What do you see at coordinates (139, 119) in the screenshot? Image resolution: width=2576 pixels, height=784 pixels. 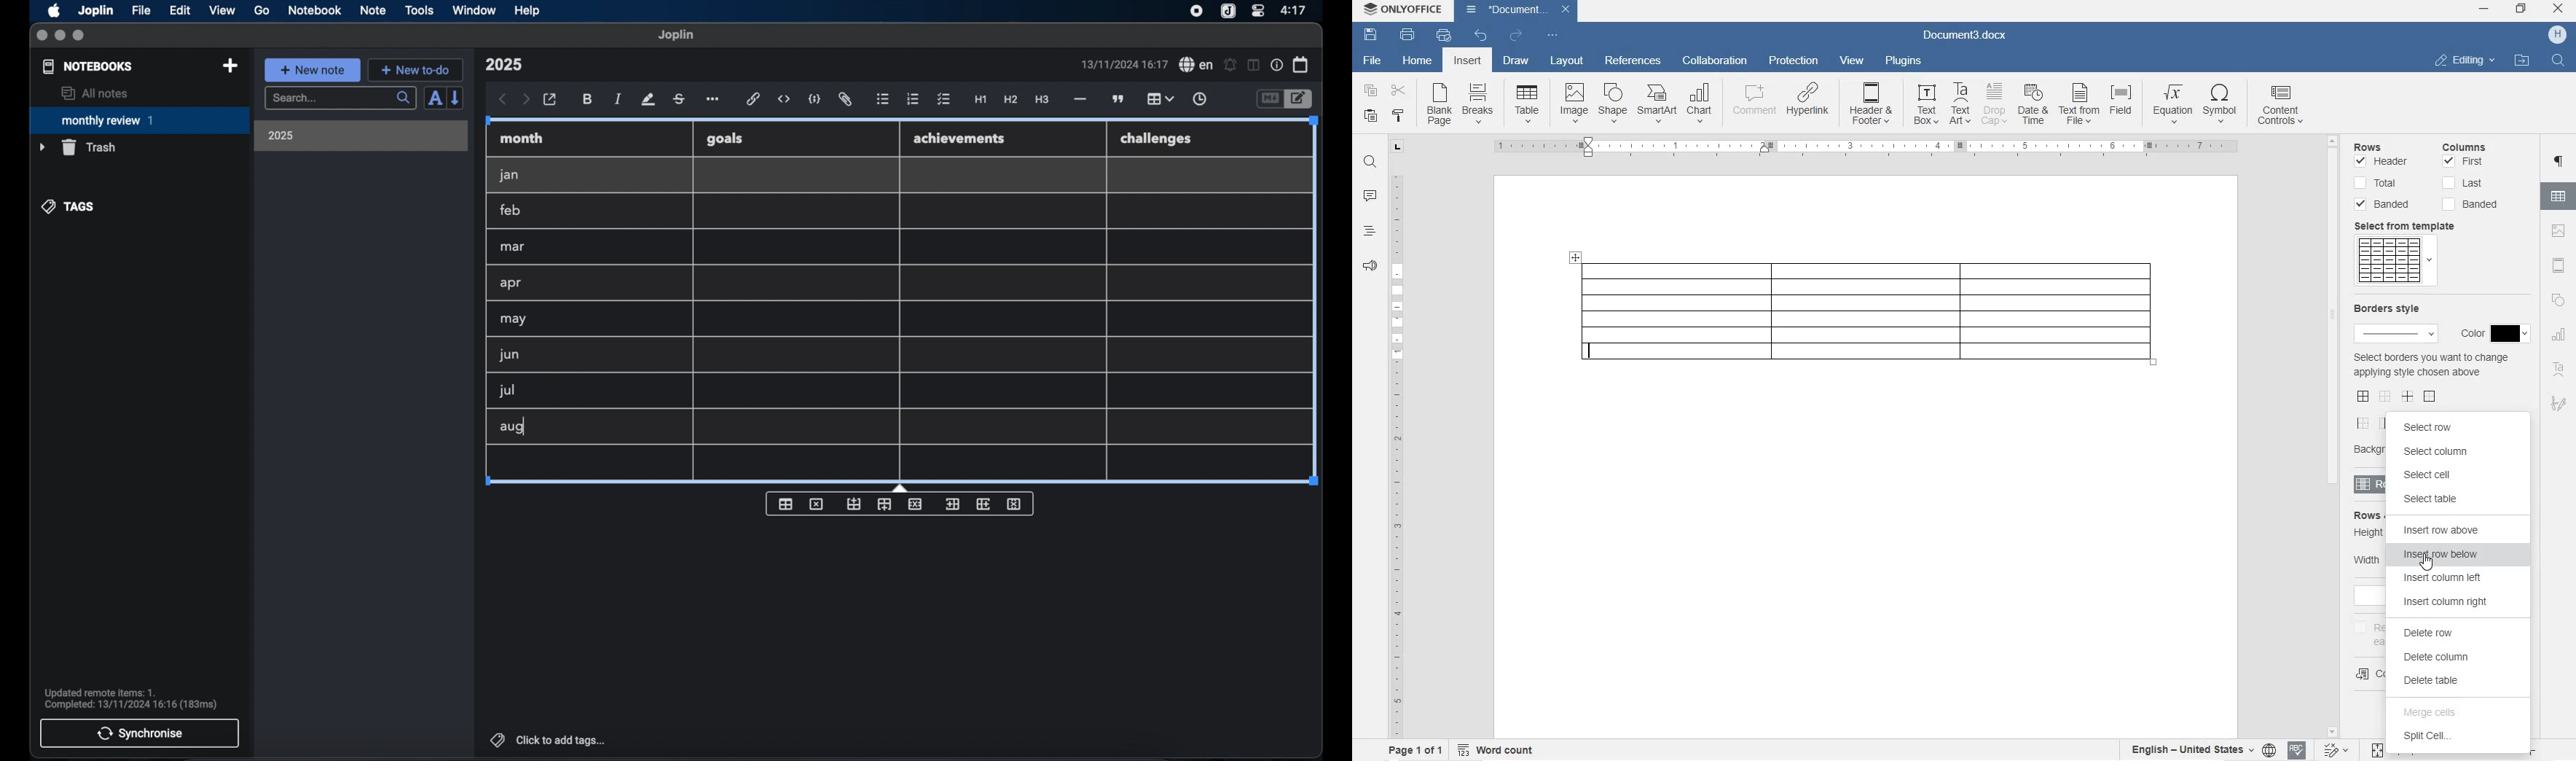 I see `monthly review` at bounding box center [139, 119].